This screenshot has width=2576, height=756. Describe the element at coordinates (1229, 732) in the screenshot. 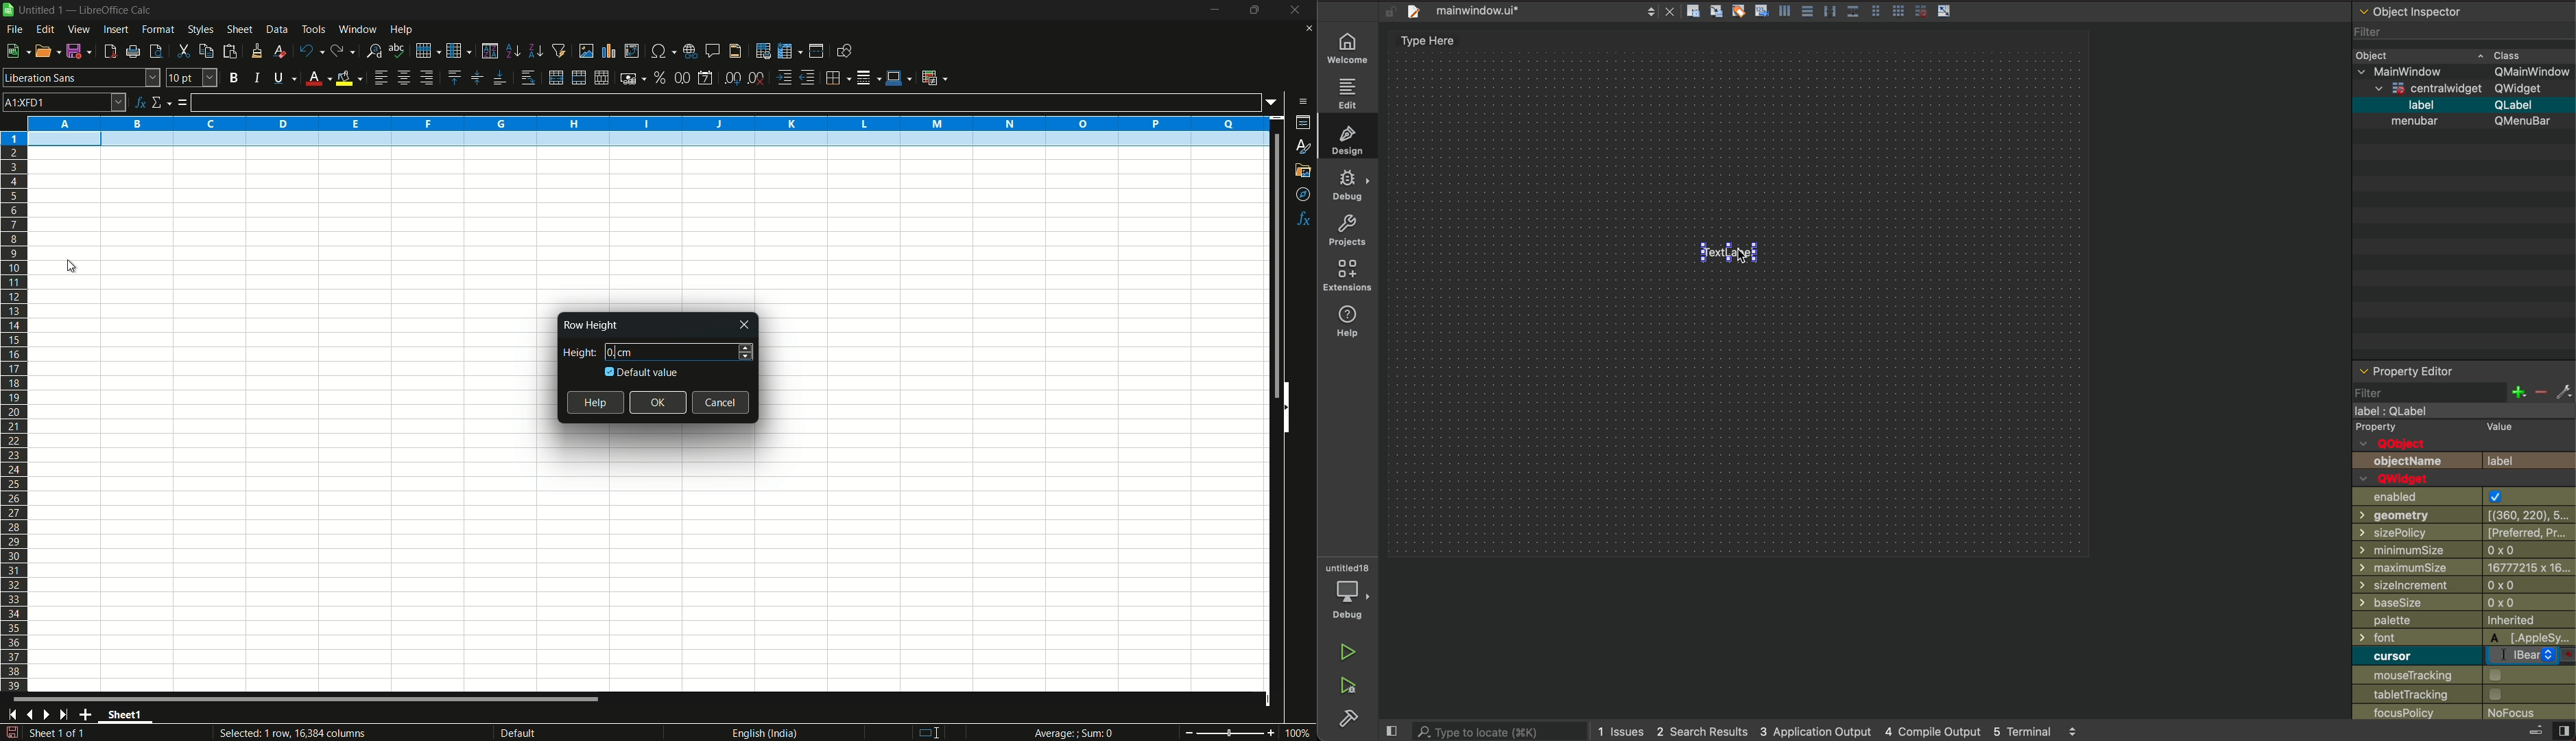

I see `zoom slider` at that location.